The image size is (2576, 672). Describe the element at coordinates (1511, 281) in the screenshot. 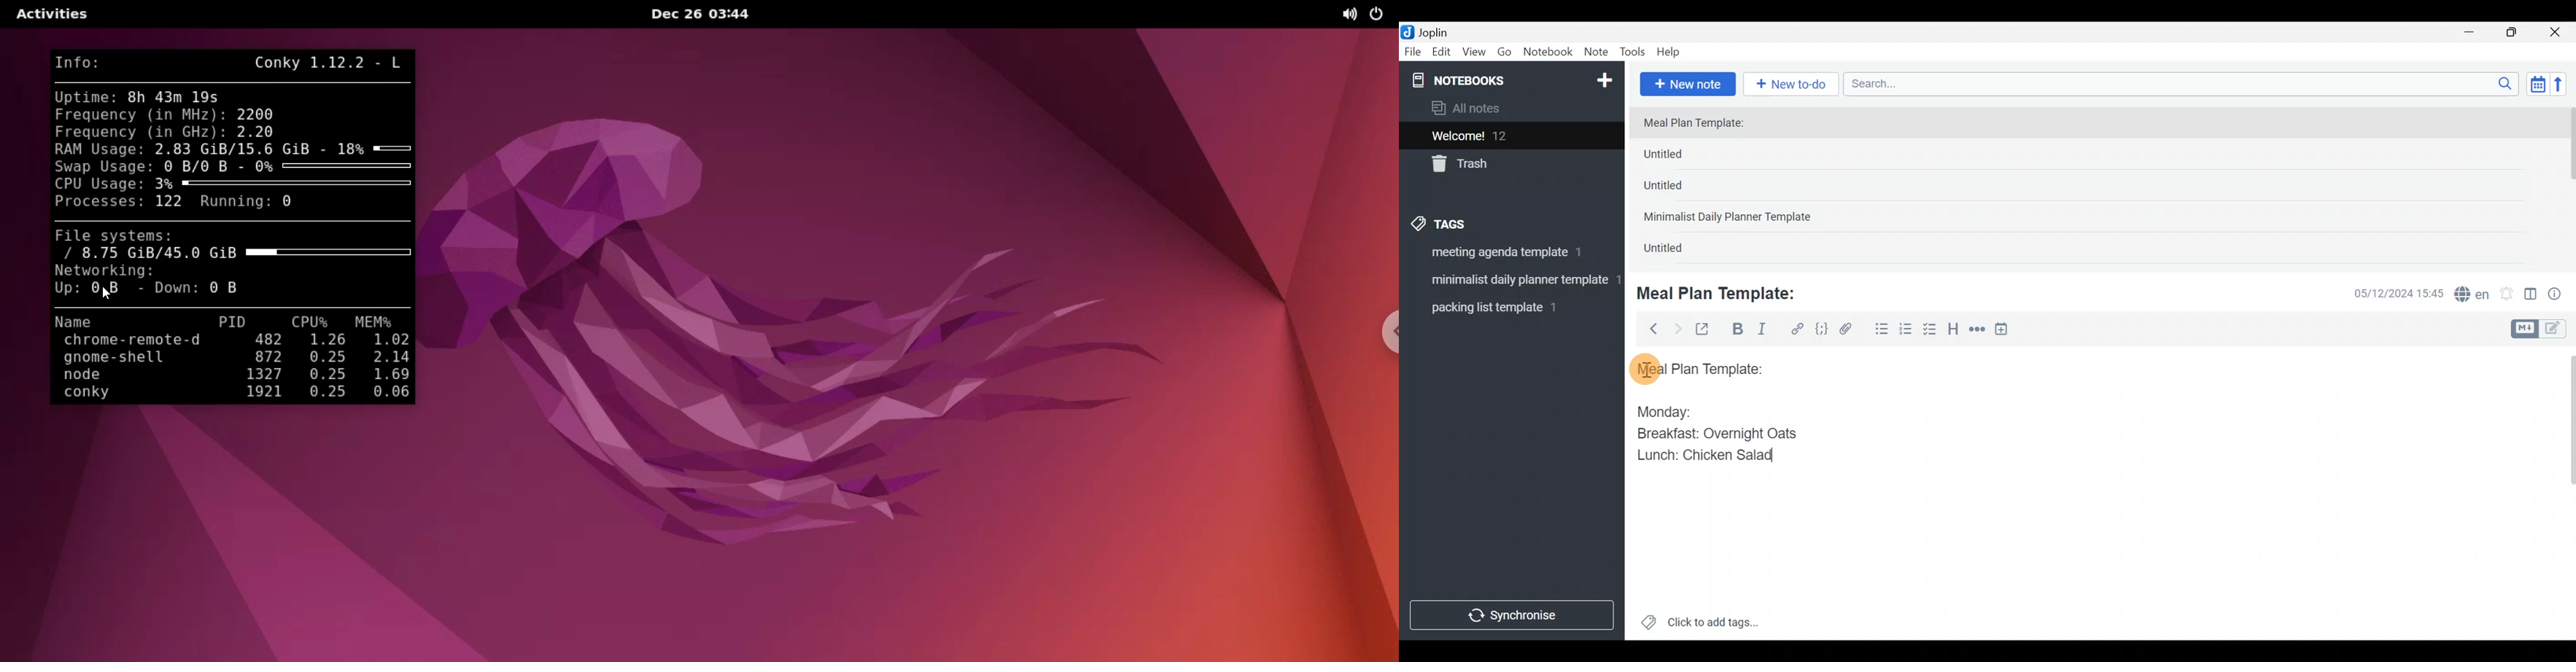

I see `Tag 2` at that location.